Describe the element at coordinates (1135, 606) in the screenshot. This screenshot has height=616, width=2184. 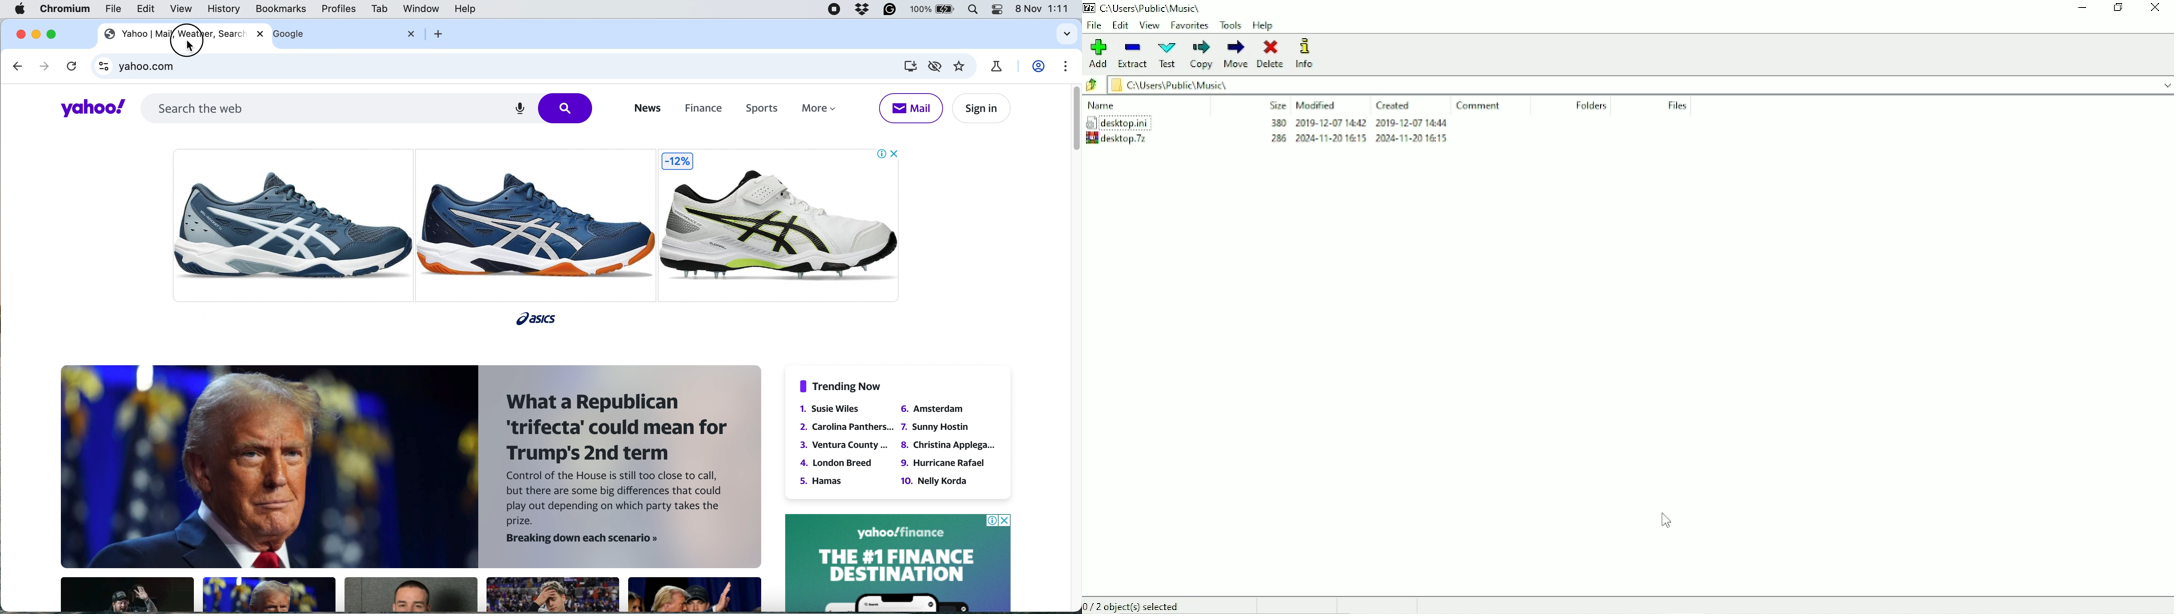
I see `0/2 object(s) selected` at that location.